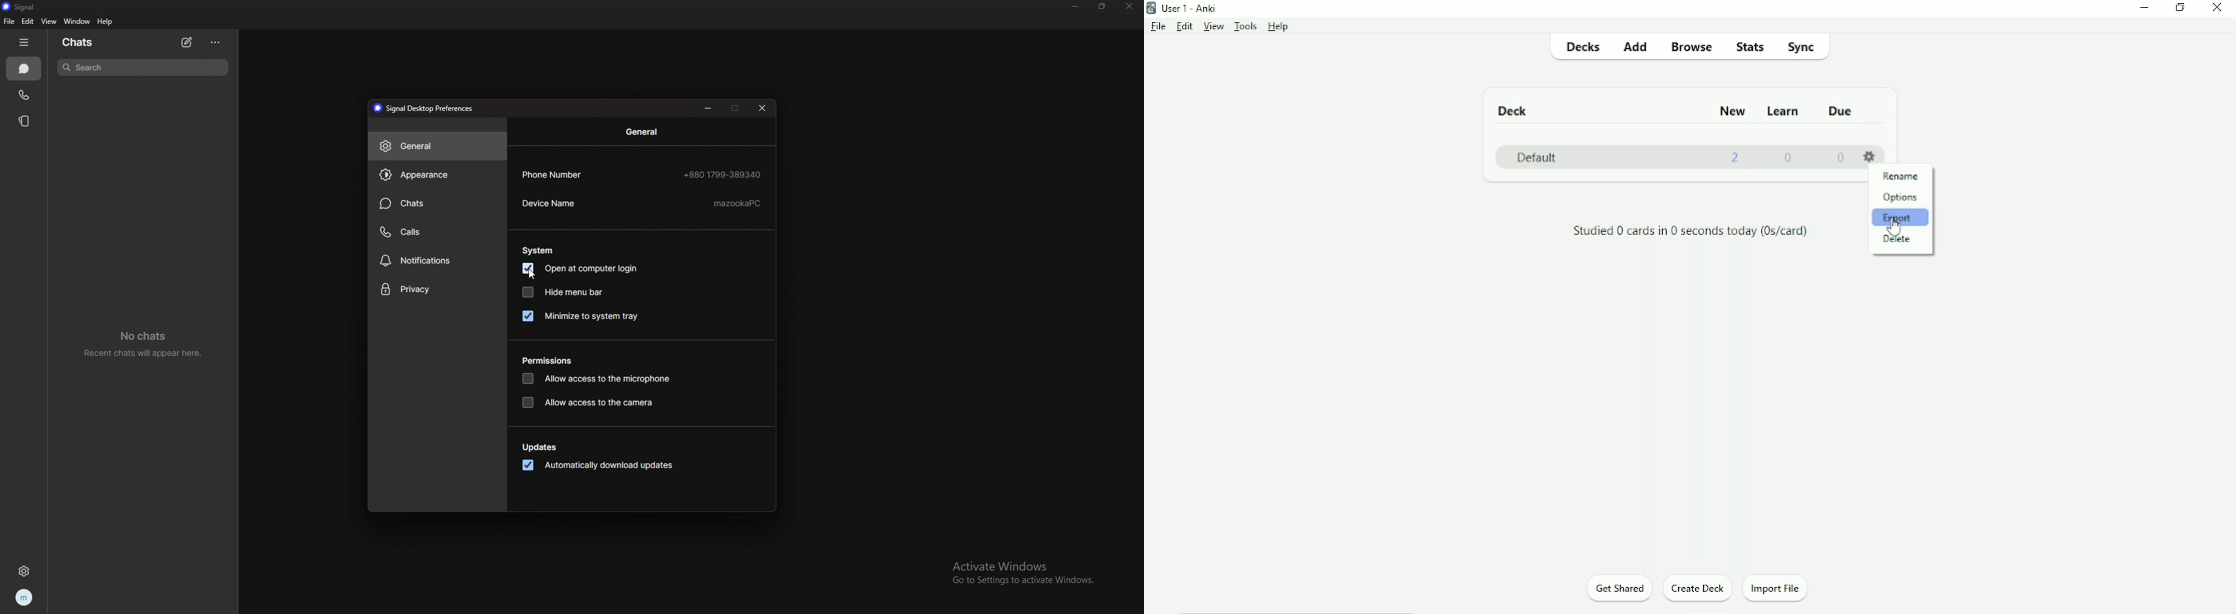 The image size is (2240, 616). I want to click on Delete, so click(1900, 239).